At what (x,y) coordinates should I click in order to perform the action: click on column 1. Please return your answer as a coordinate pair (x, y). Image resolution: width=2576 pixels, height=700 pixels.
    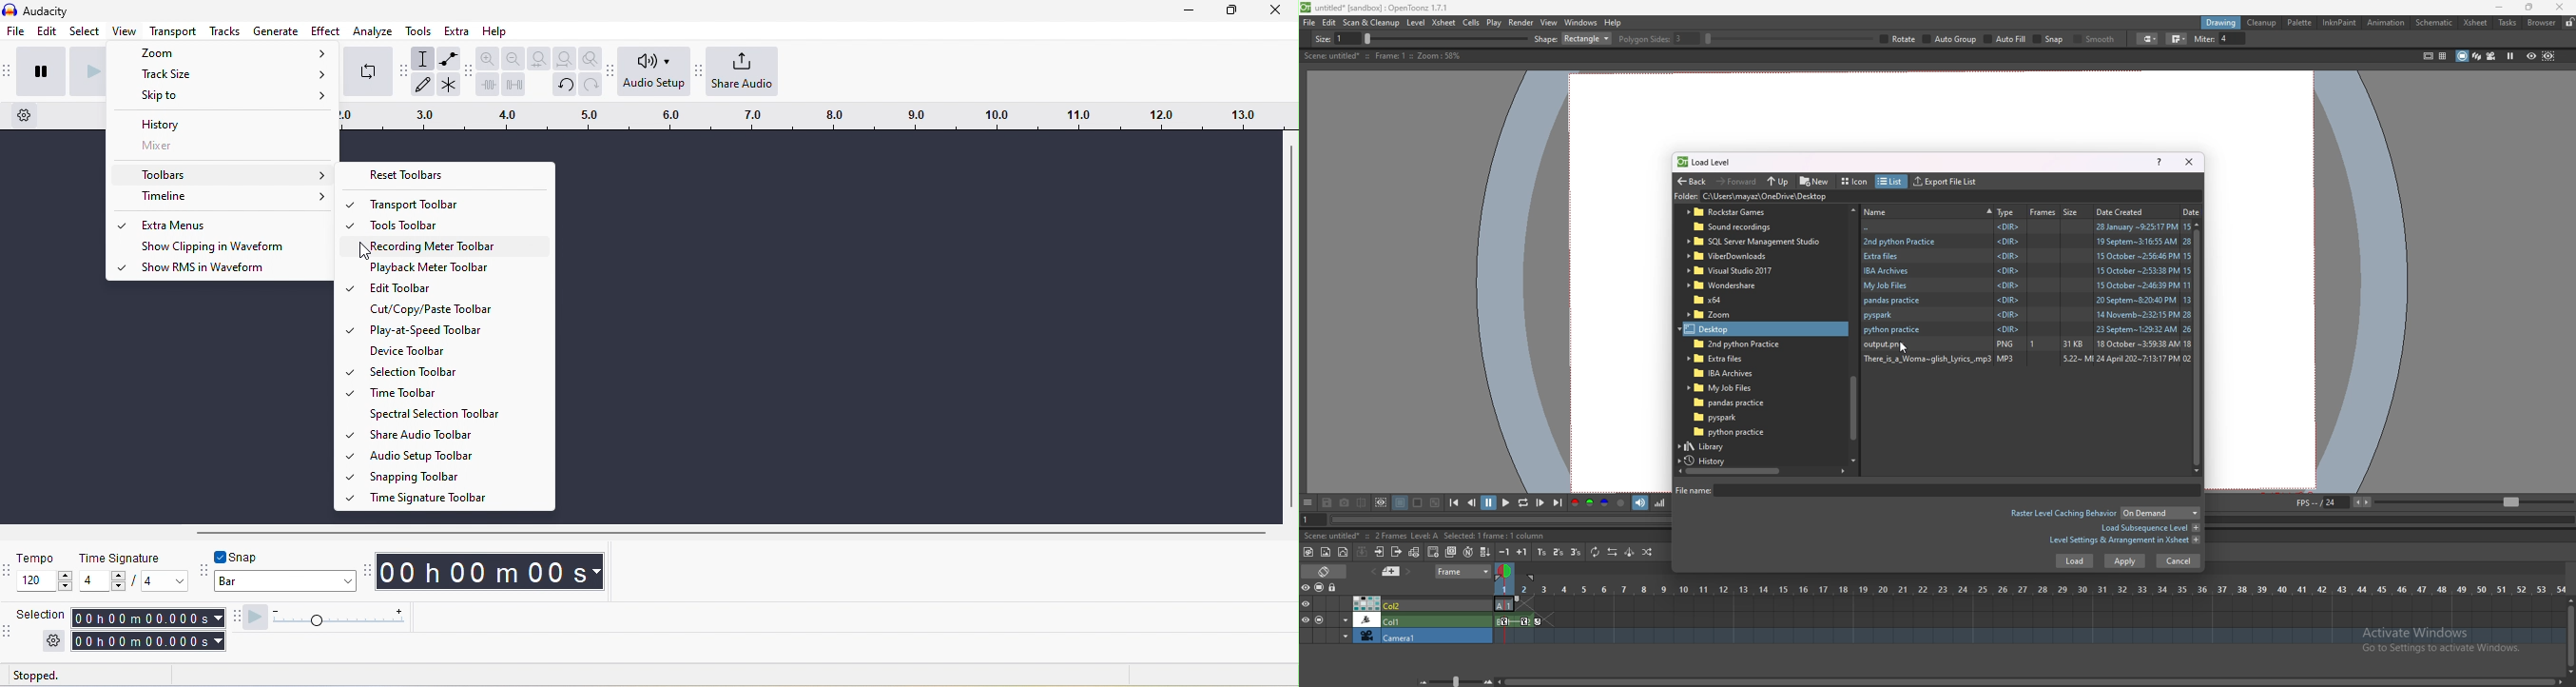
    Looking at the image, I should click on (1396, 619).